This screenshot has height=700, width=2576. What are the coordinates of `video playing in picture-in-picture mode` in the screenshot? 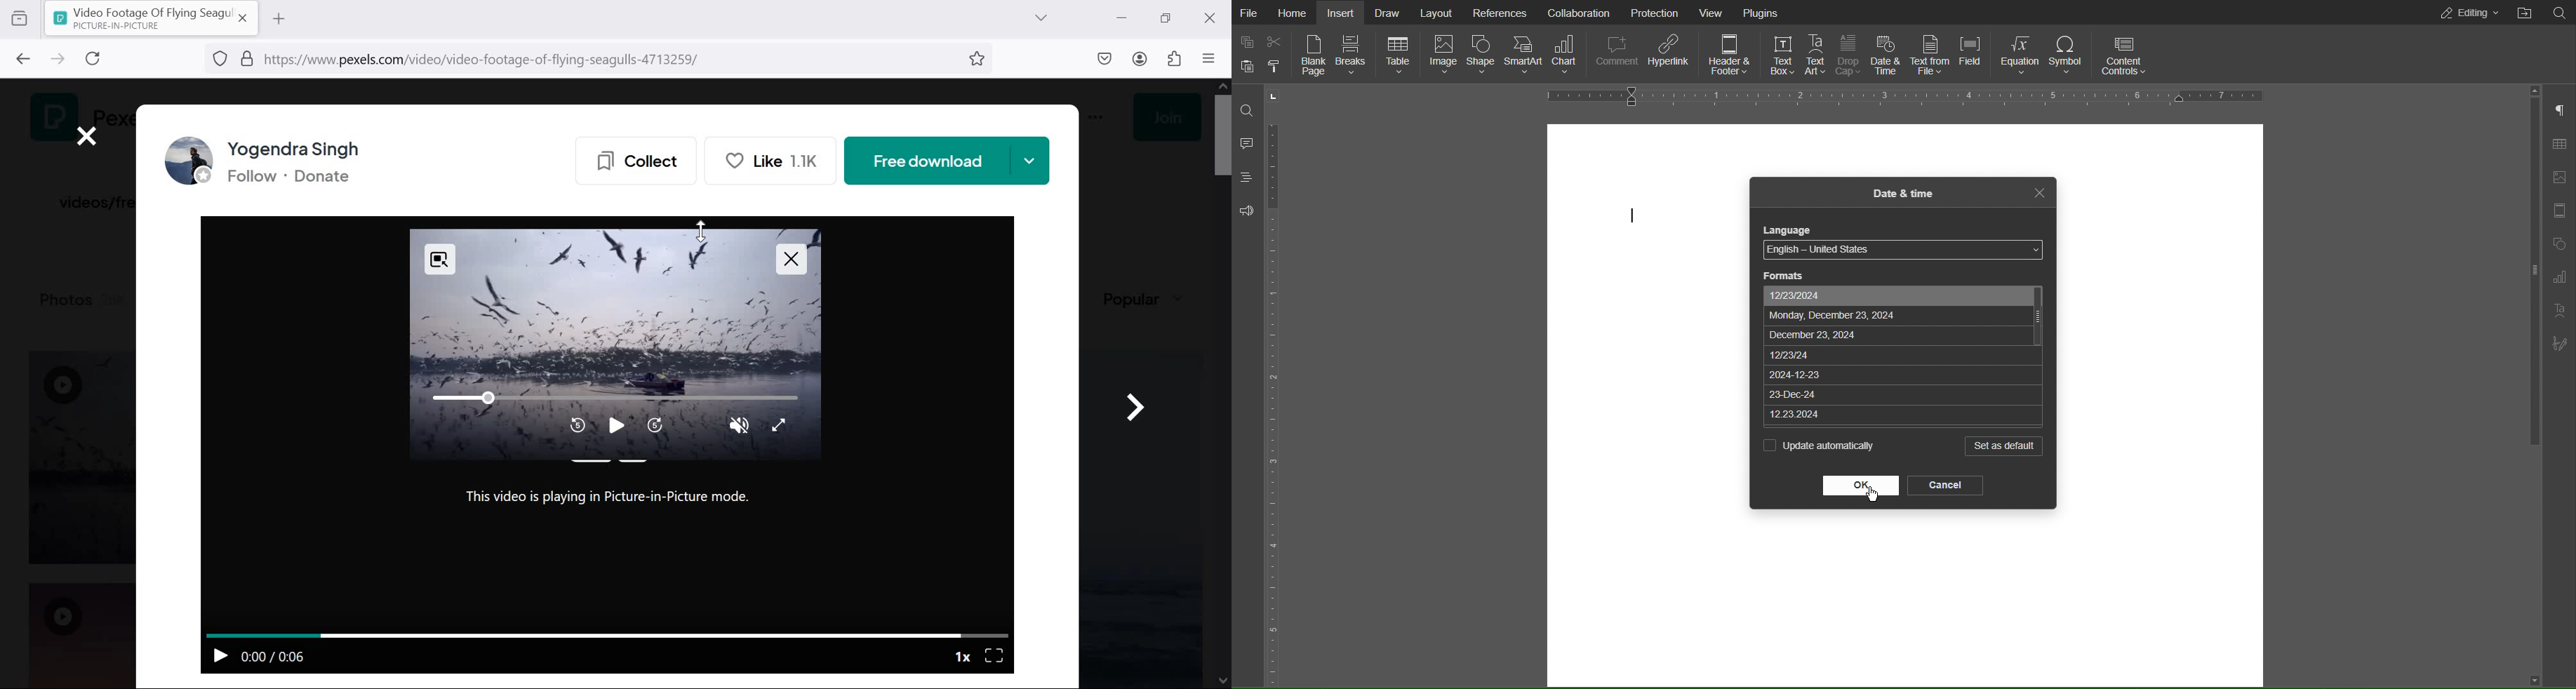 It's located at (613, 346).